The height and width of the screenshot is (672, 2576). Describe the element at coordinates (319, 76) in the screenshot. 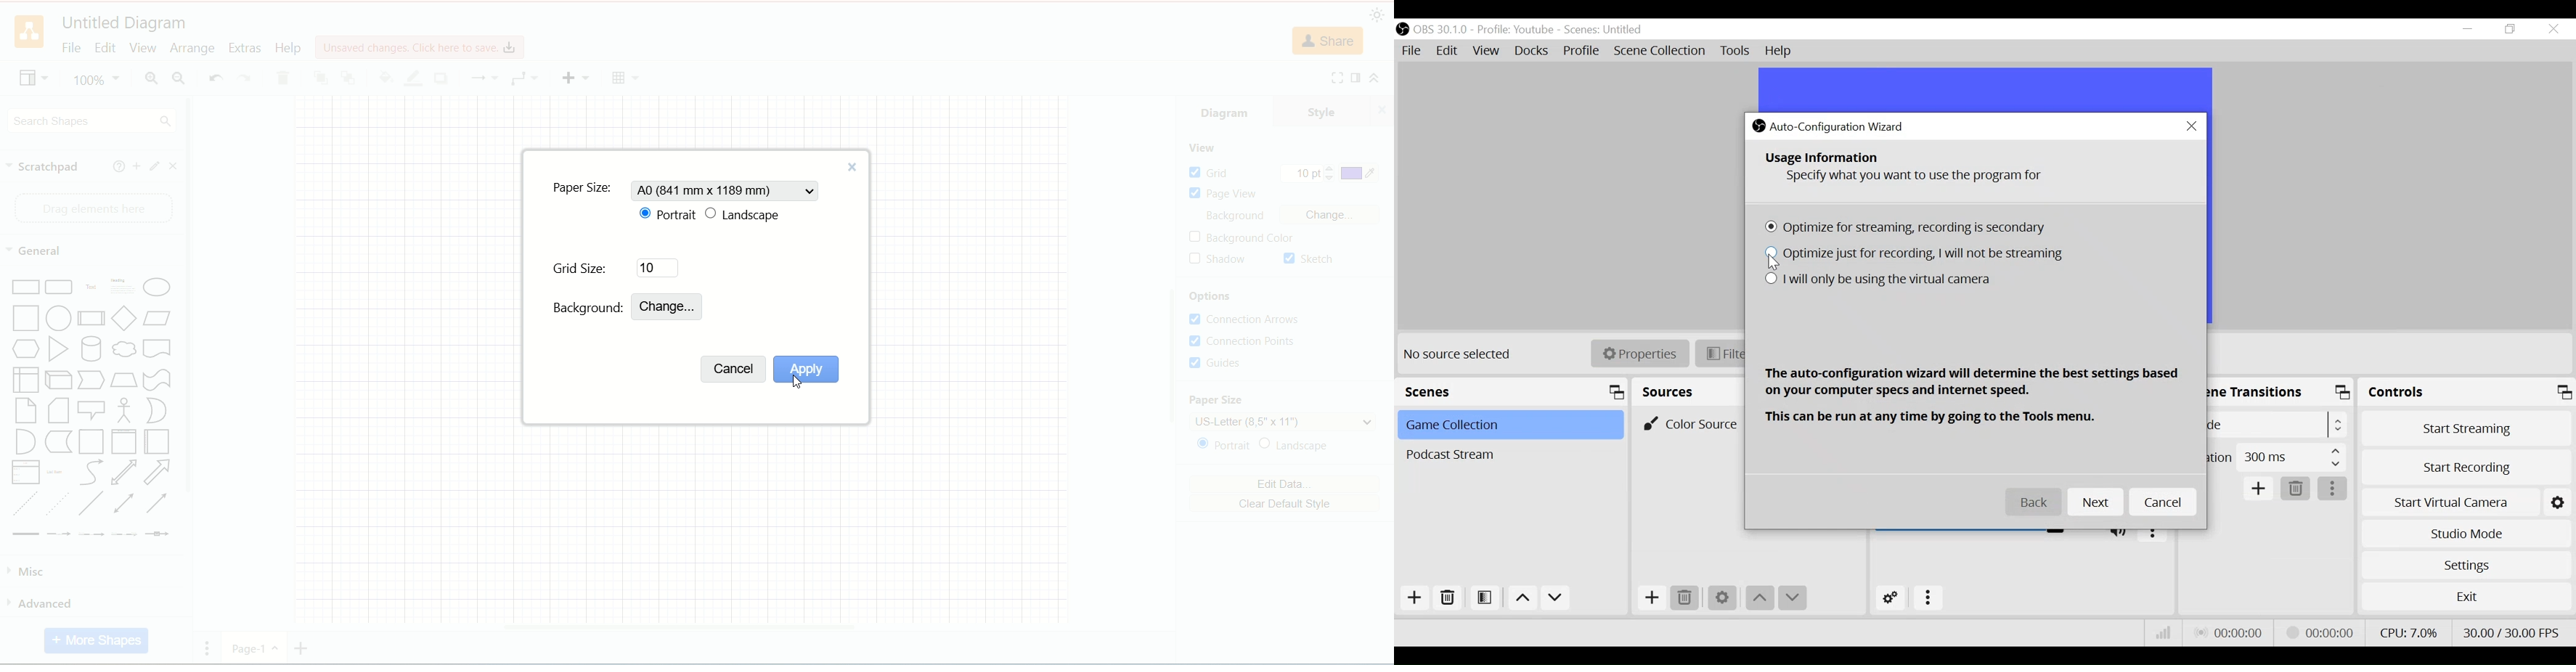

I see `to front` at that location.